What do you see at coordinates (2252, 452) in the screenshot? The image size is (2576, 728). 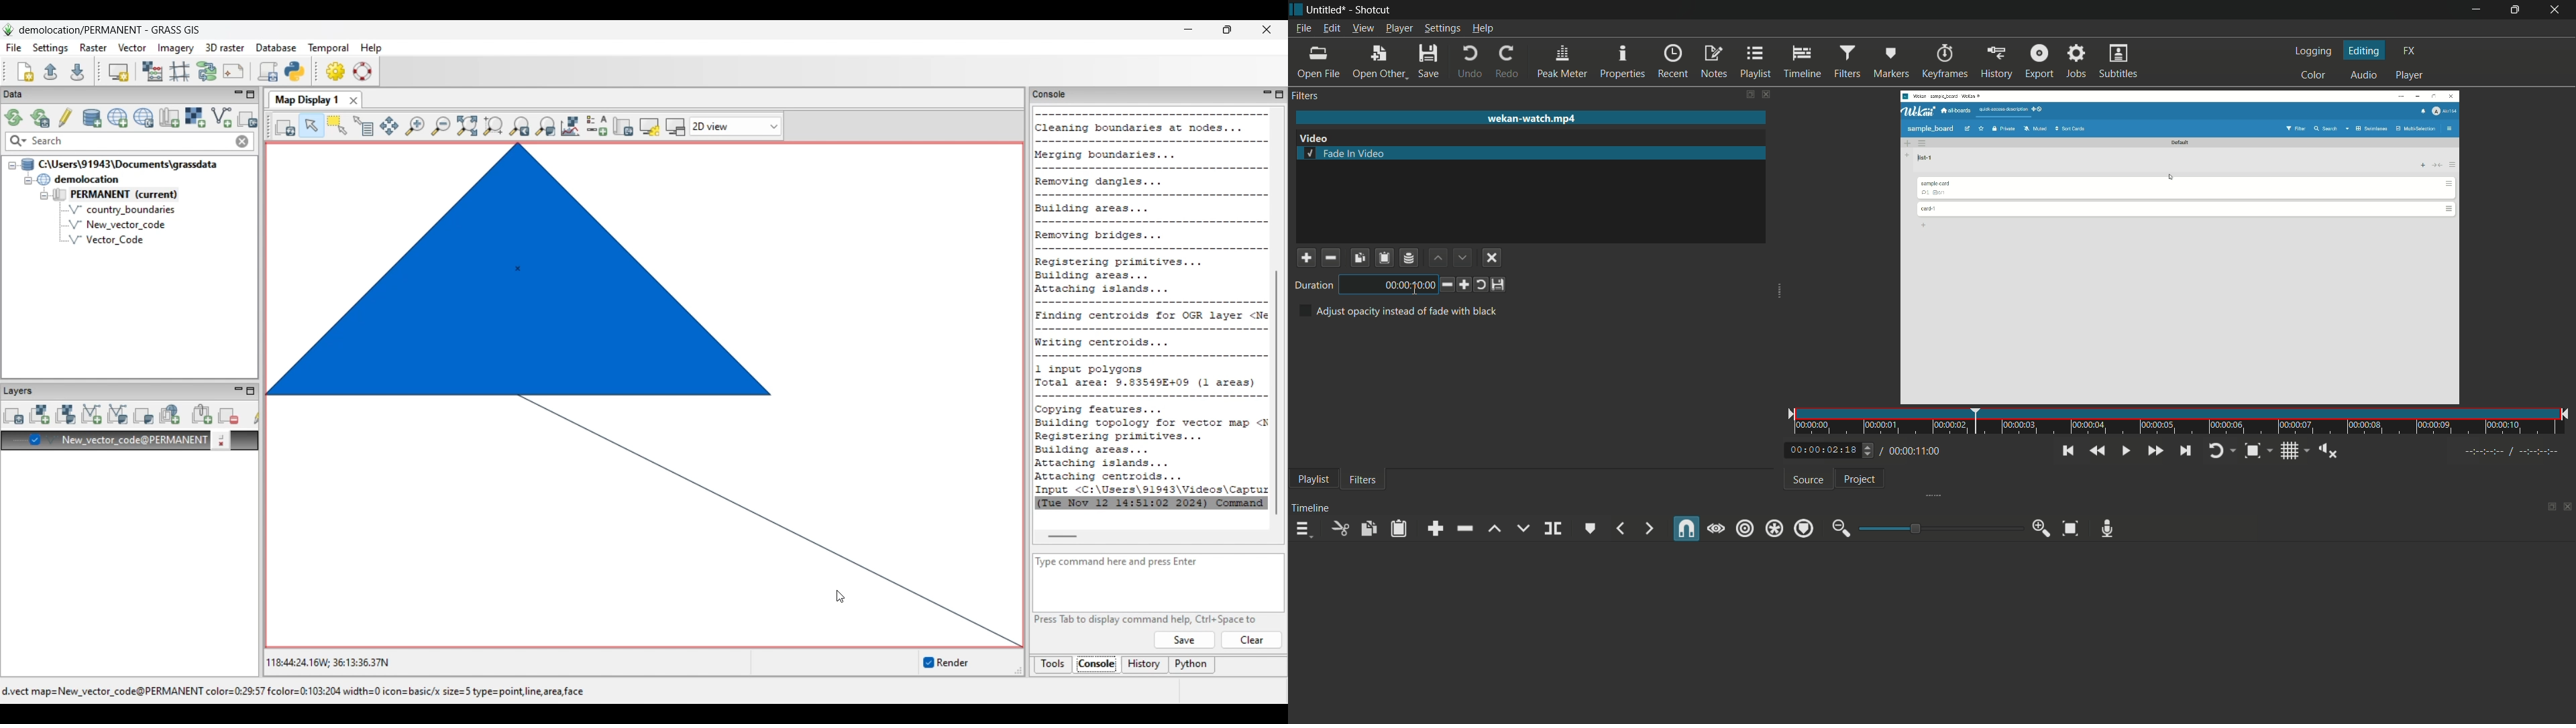 I see `toggle zoom` at bounding box center [2252, 452].